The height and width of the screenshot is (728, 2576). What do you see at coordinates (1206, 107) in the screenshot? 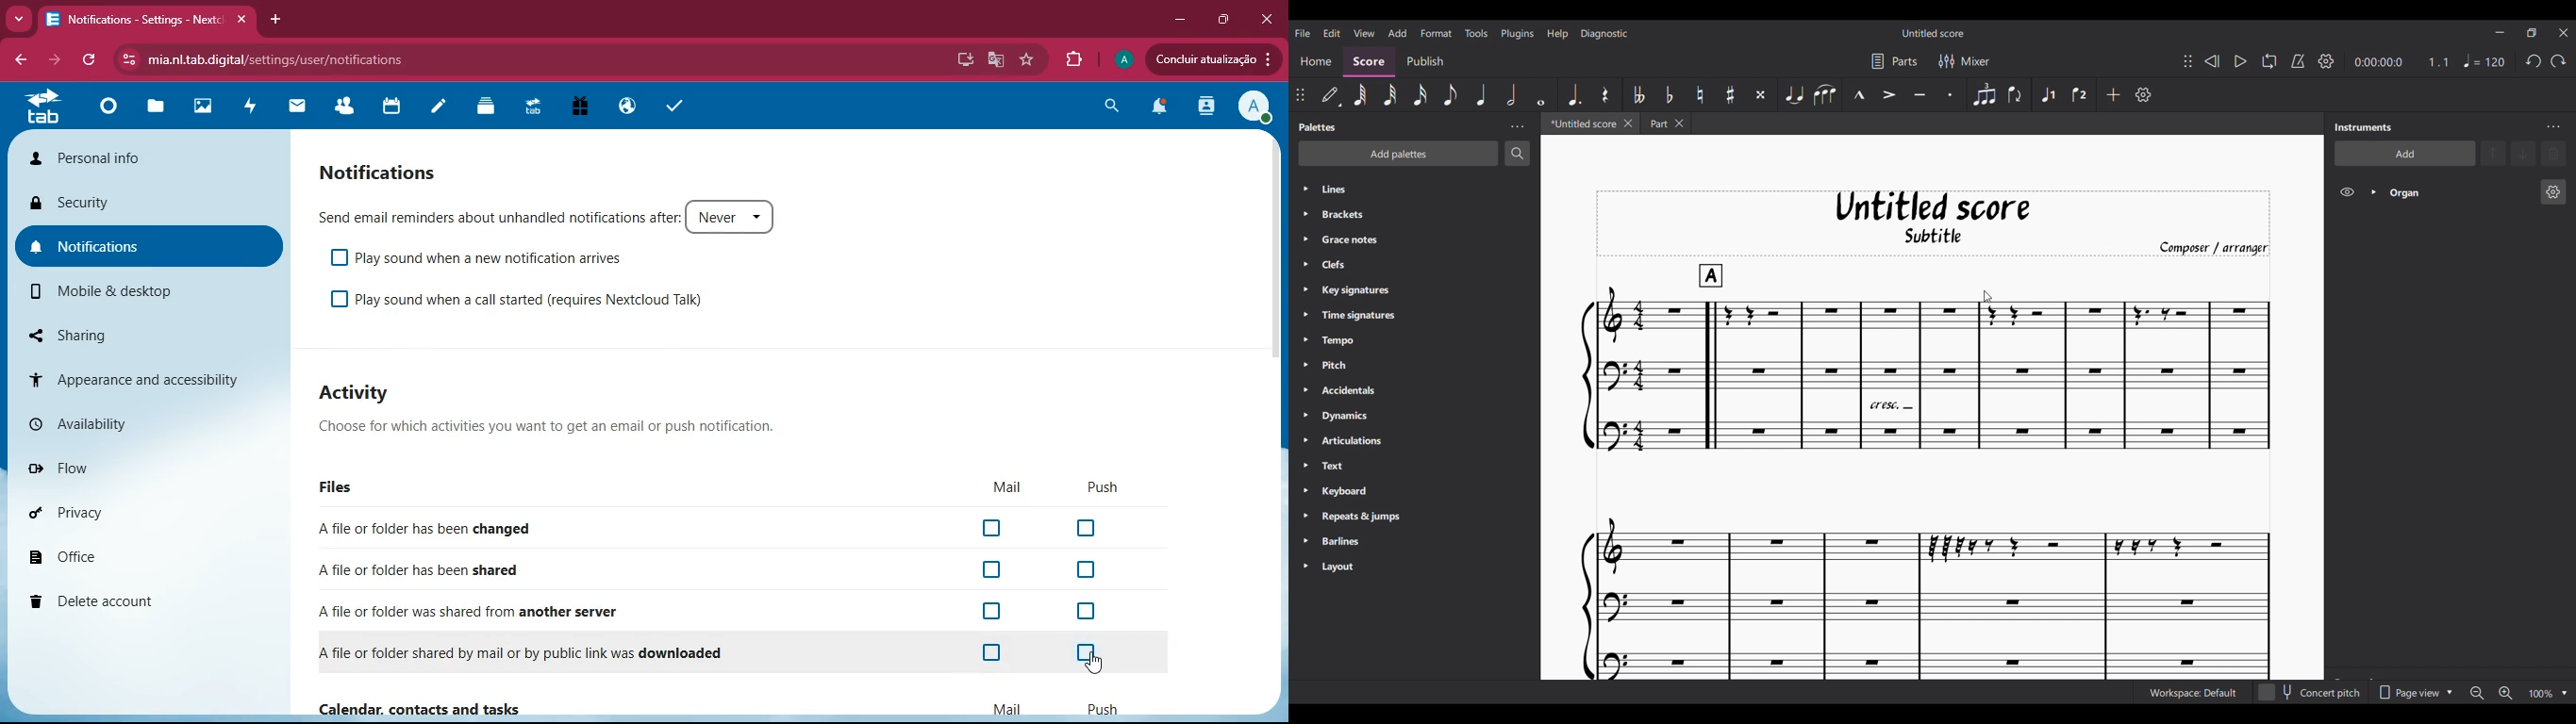
I see `activity` at bounding box center [1206, 107].